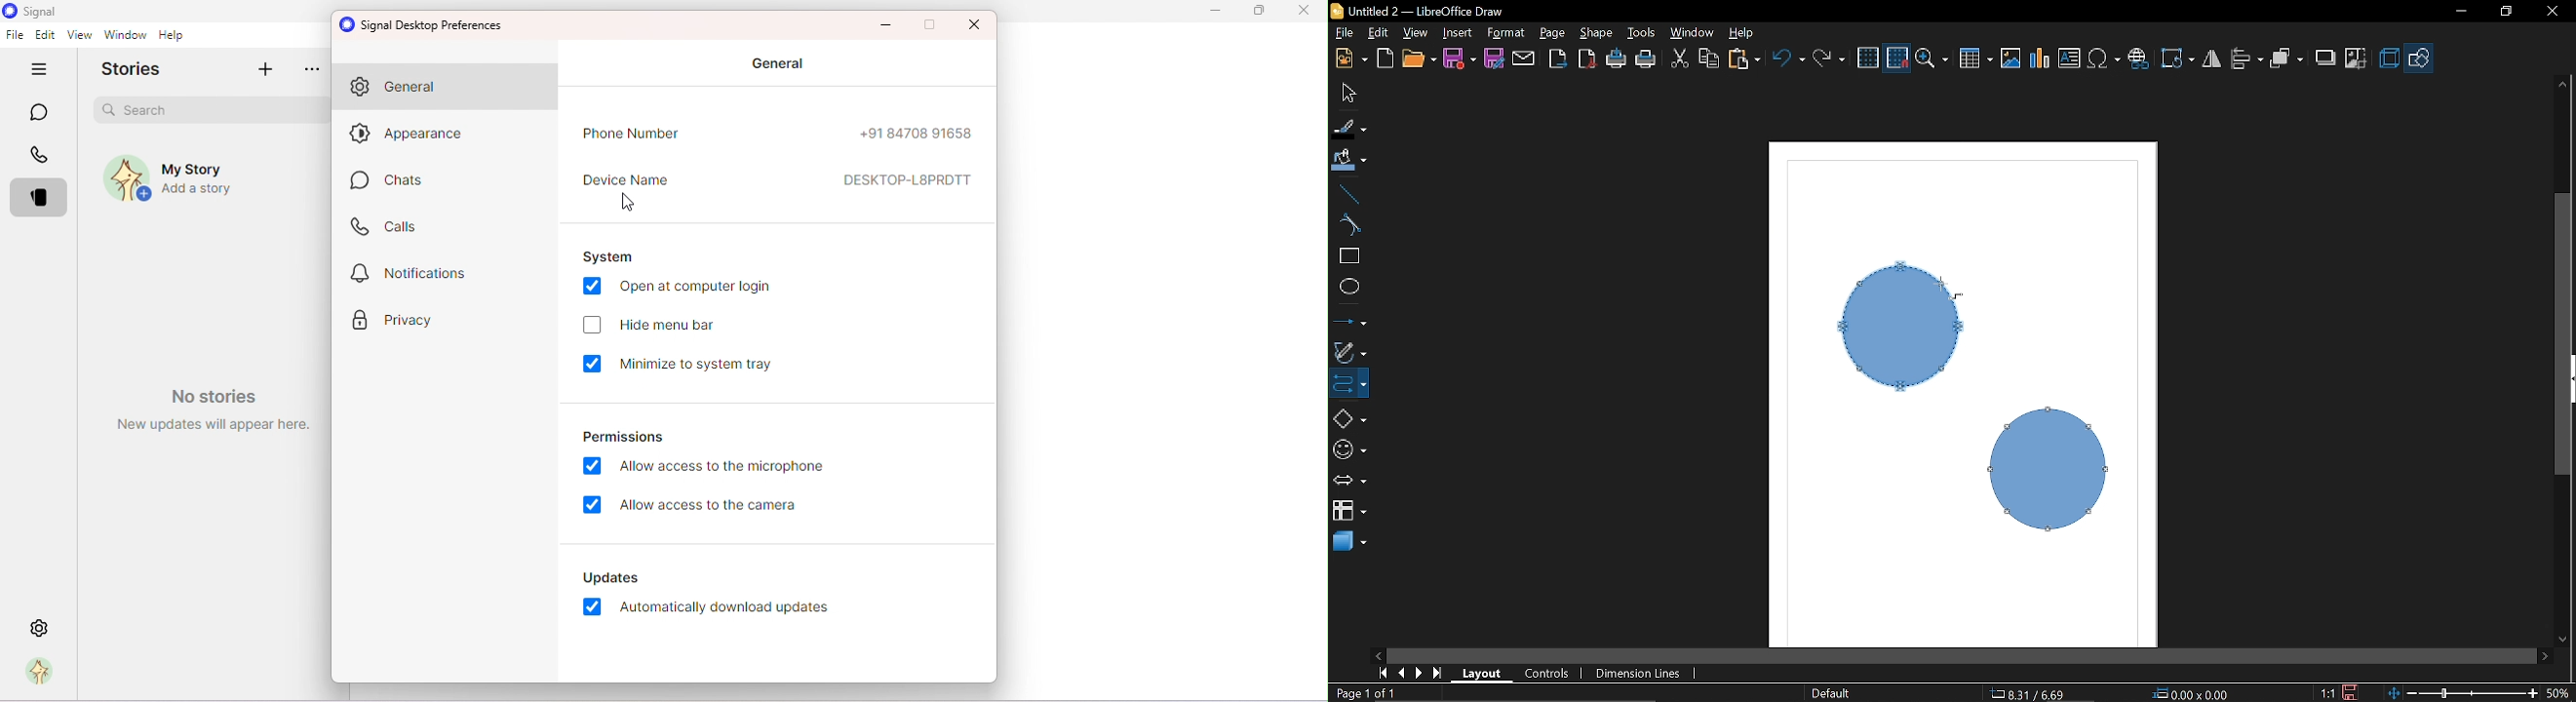 This screenshot has height=728, width=2576. I want to click on Shape, so click(1596, 33).